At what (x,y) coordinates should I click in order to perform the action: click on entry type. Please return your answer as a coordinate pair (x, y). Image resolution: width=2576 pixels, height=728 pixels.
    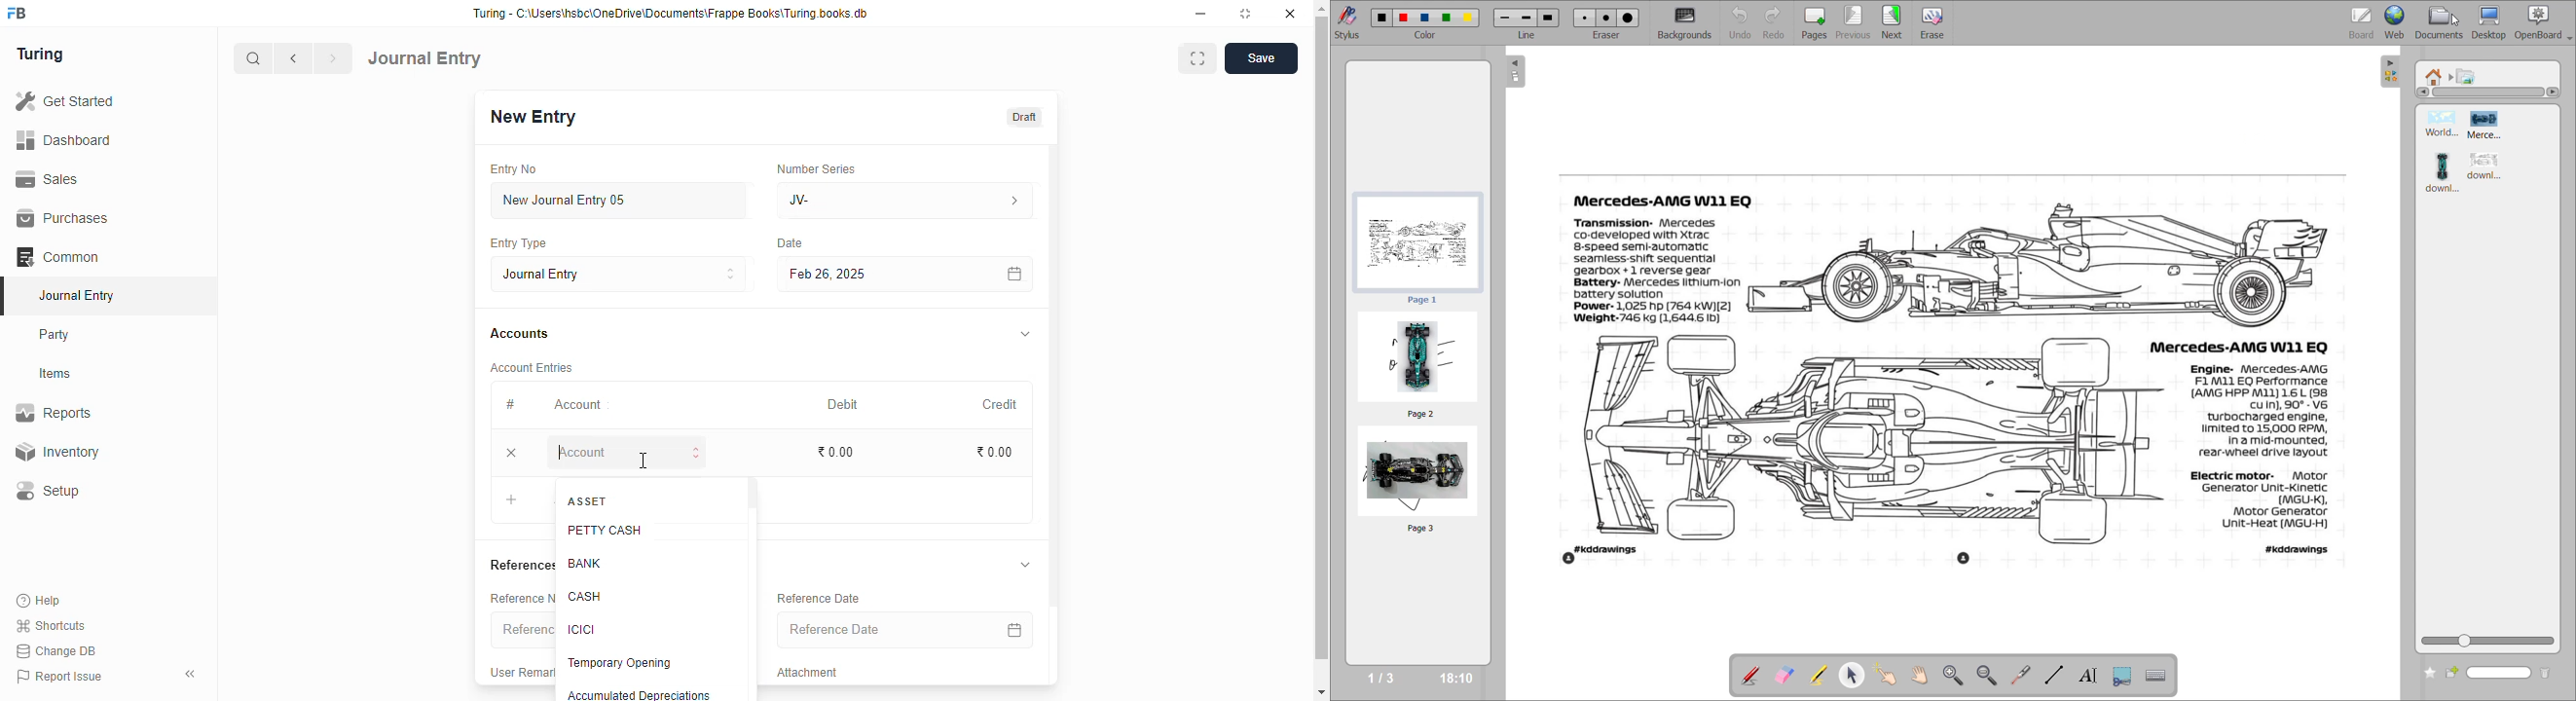
    Looking at the image, I should click on (518, 243).